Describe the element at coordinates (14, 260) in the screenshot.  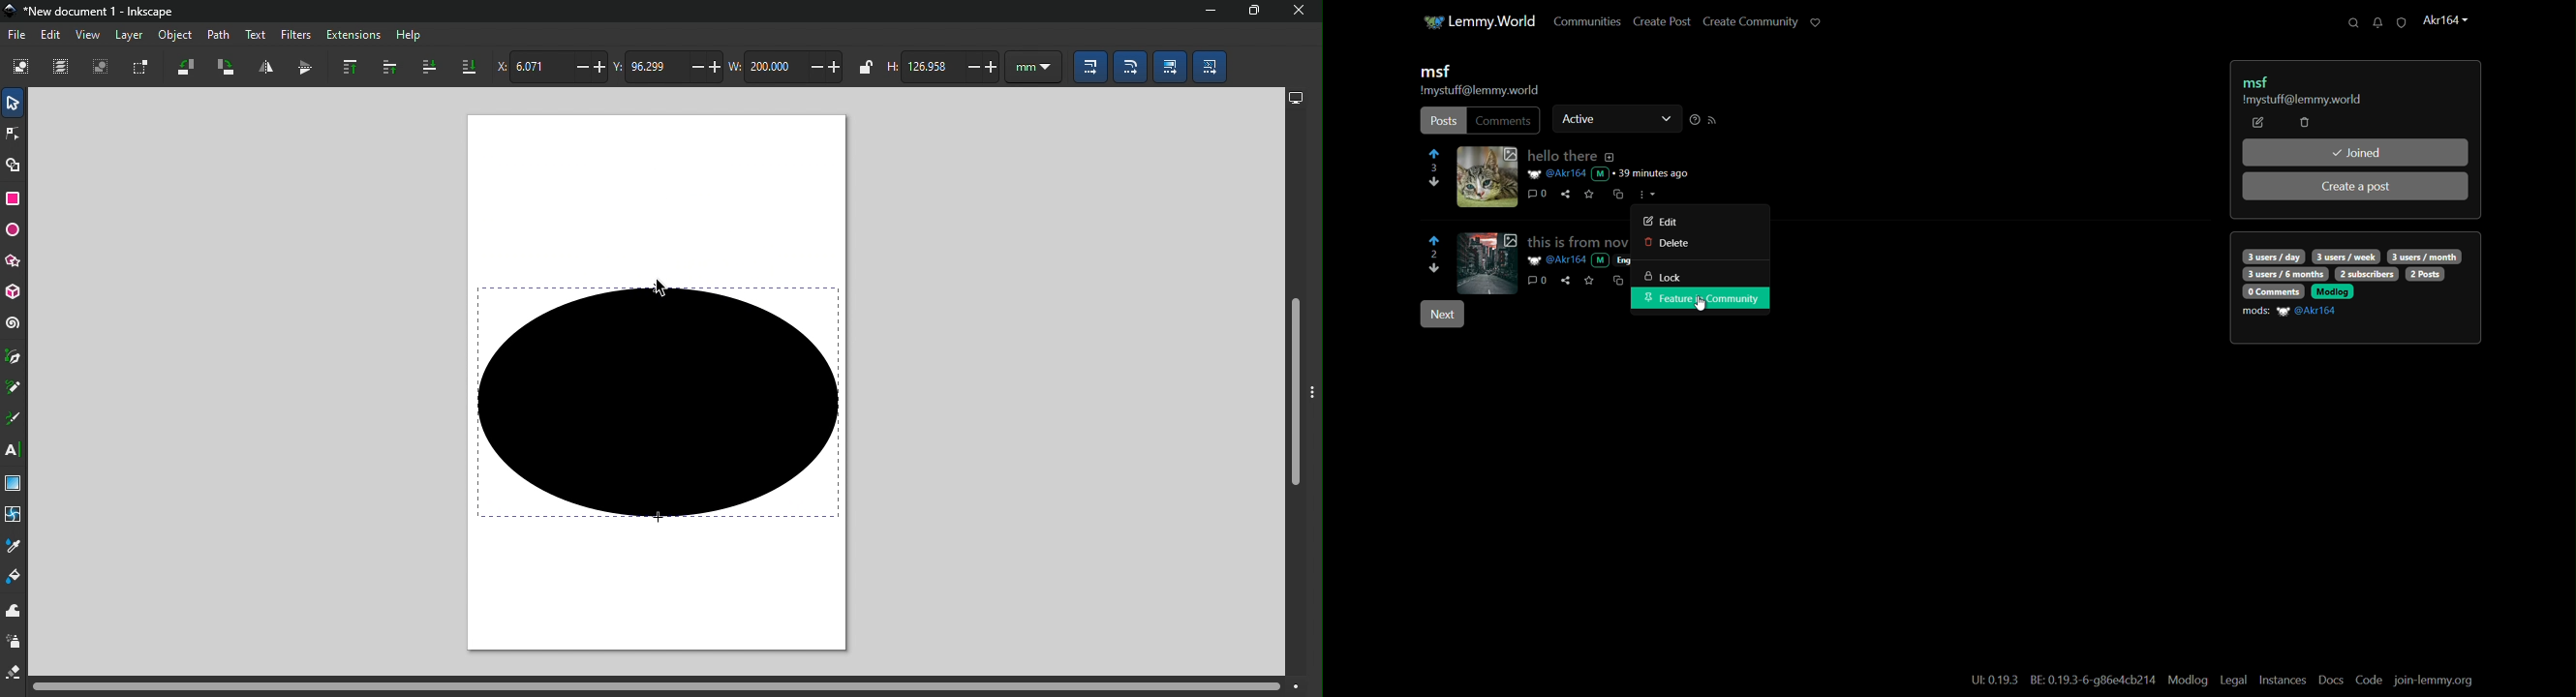
I see `star/polygon tool` at that location.